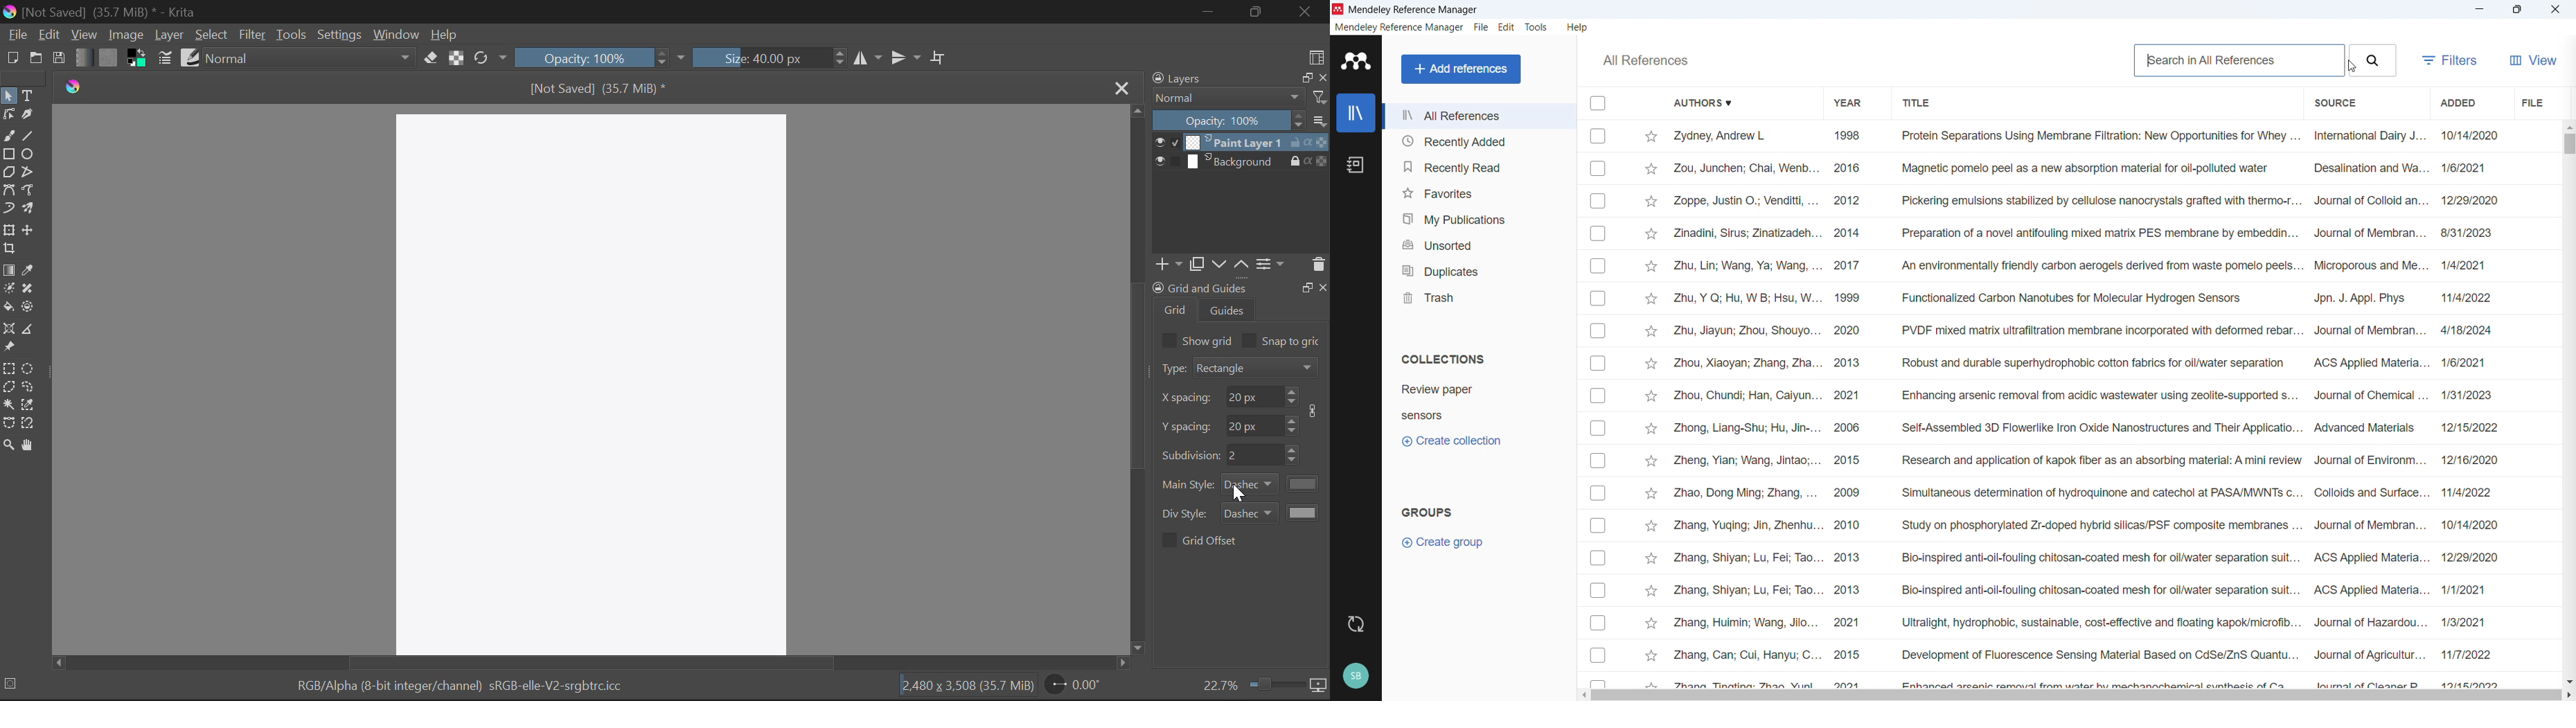  I want to click on Image, so click(125, 35).